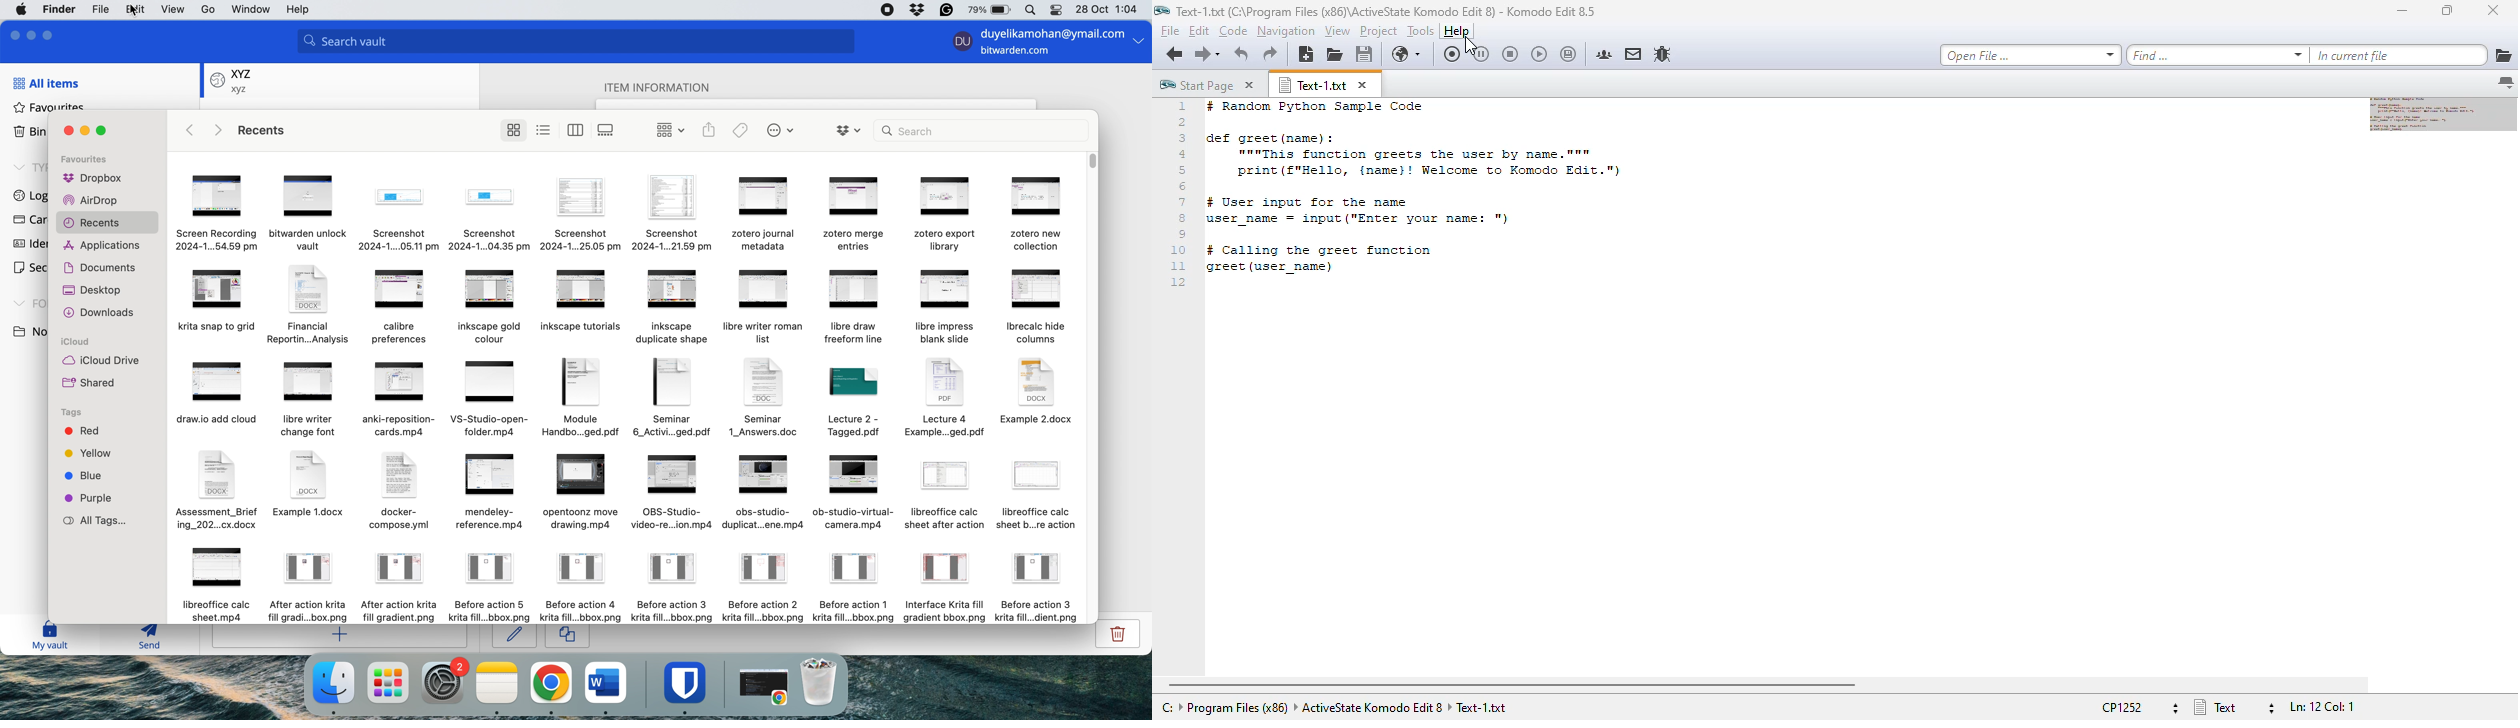 The width and height of the screenshot is (2520, 728). What do you see at coordinates (98, 10) in the screenshot?
I see `file` at bounding box center [98, 10].